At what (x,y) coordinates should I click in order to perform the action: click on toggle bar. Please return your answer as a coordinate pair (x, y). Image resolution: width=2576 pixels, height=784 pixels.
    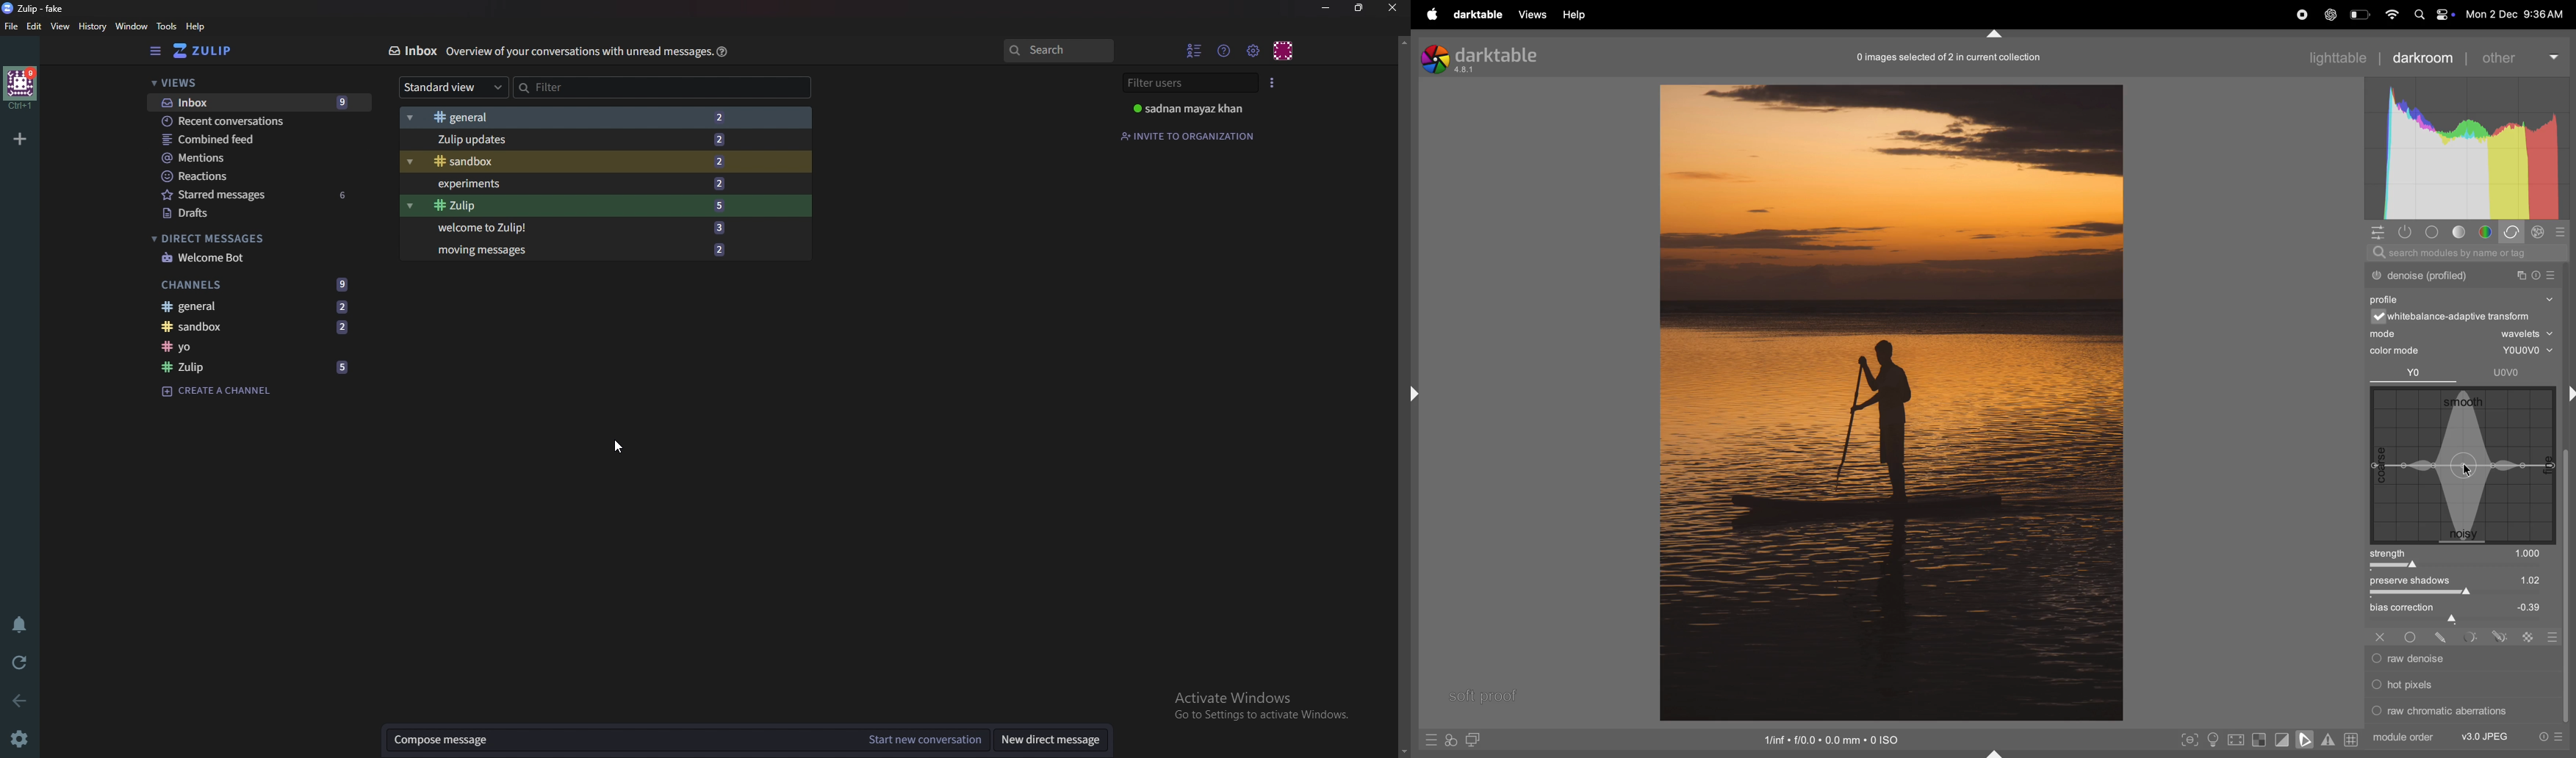
    Looking at the image, I should click on (2454, 567).